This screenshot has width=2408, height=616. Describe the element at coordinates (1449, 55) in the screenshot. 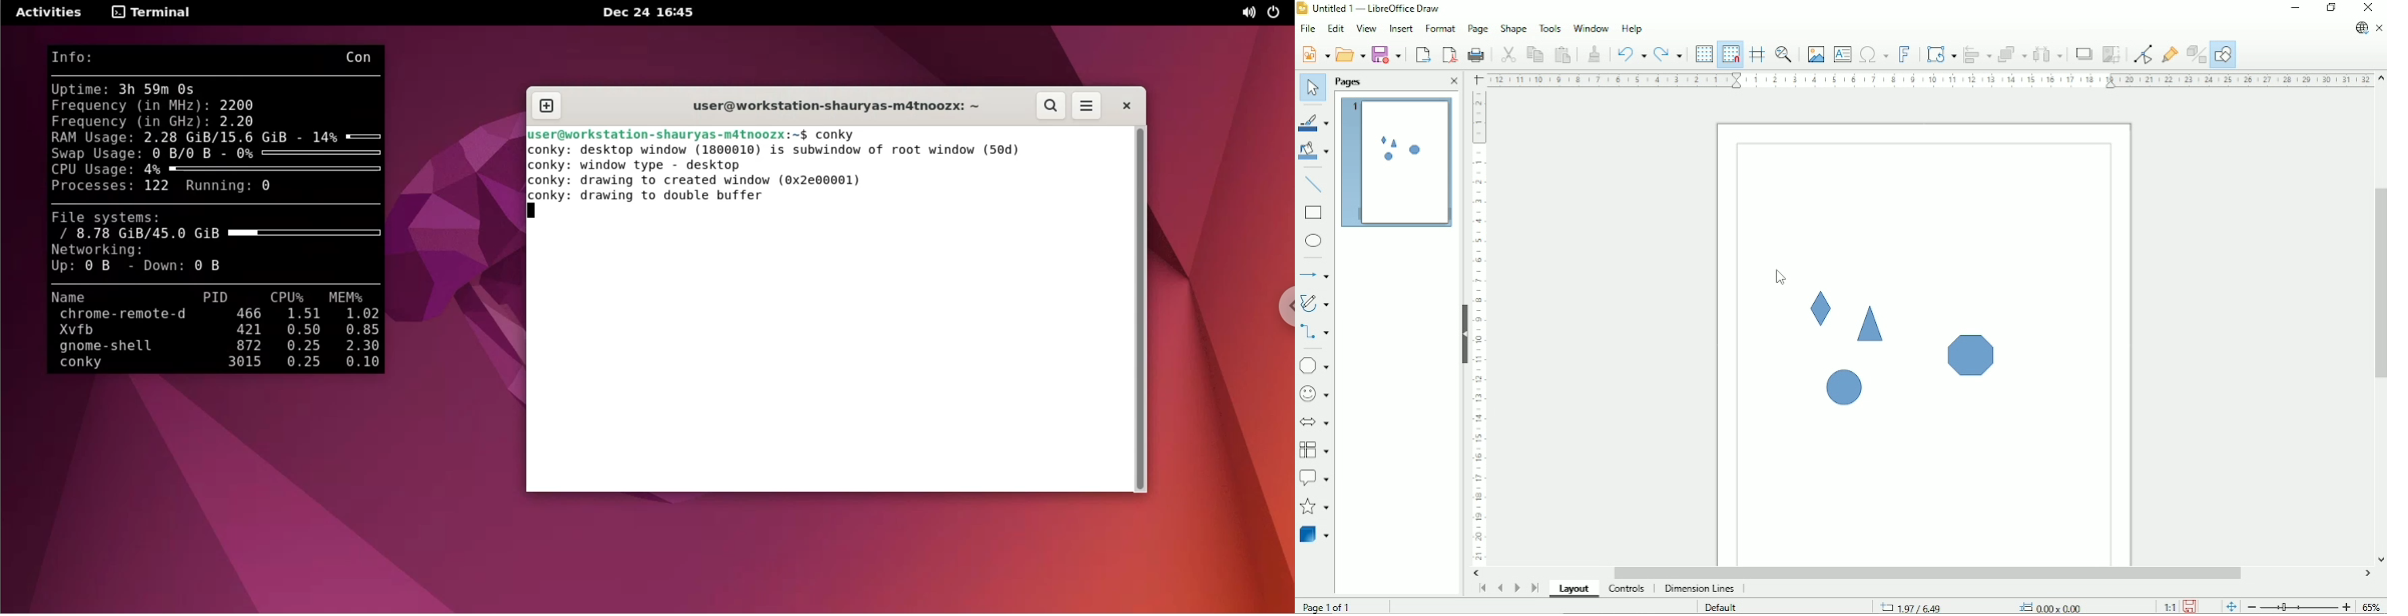

I see `Export directly as PDF` at that location.